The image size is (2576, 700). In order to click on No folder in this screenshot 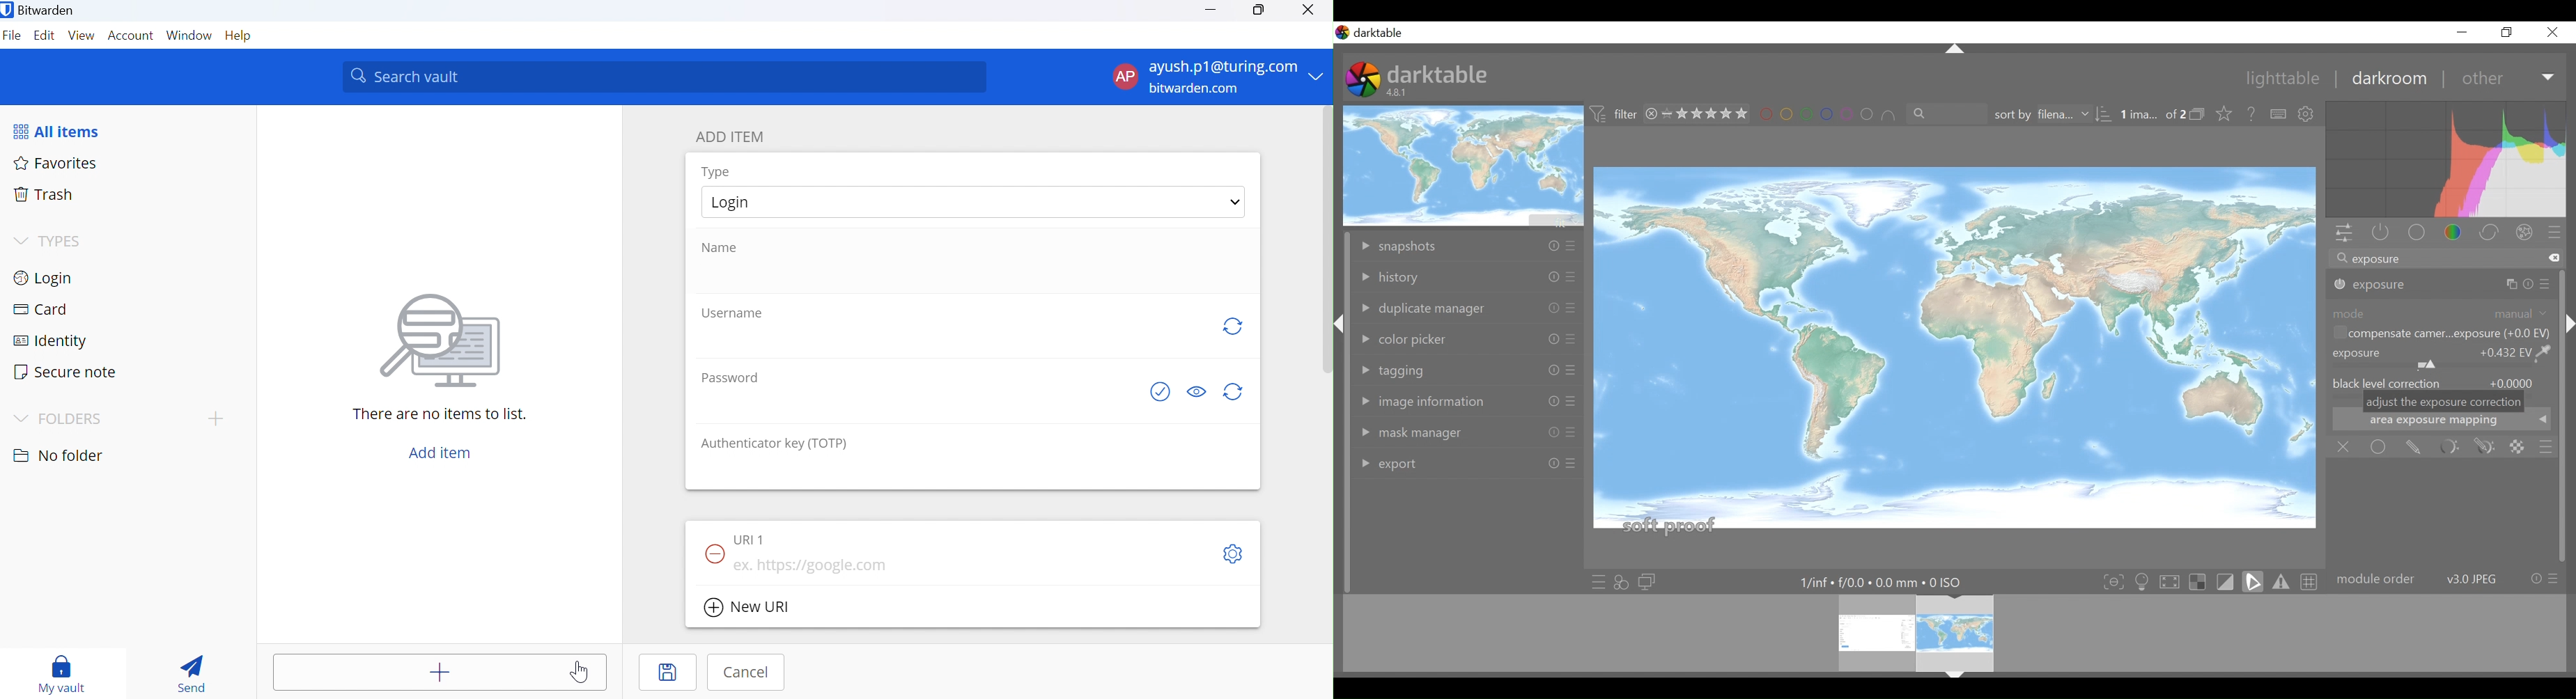, I will do `click(57, 453)`.